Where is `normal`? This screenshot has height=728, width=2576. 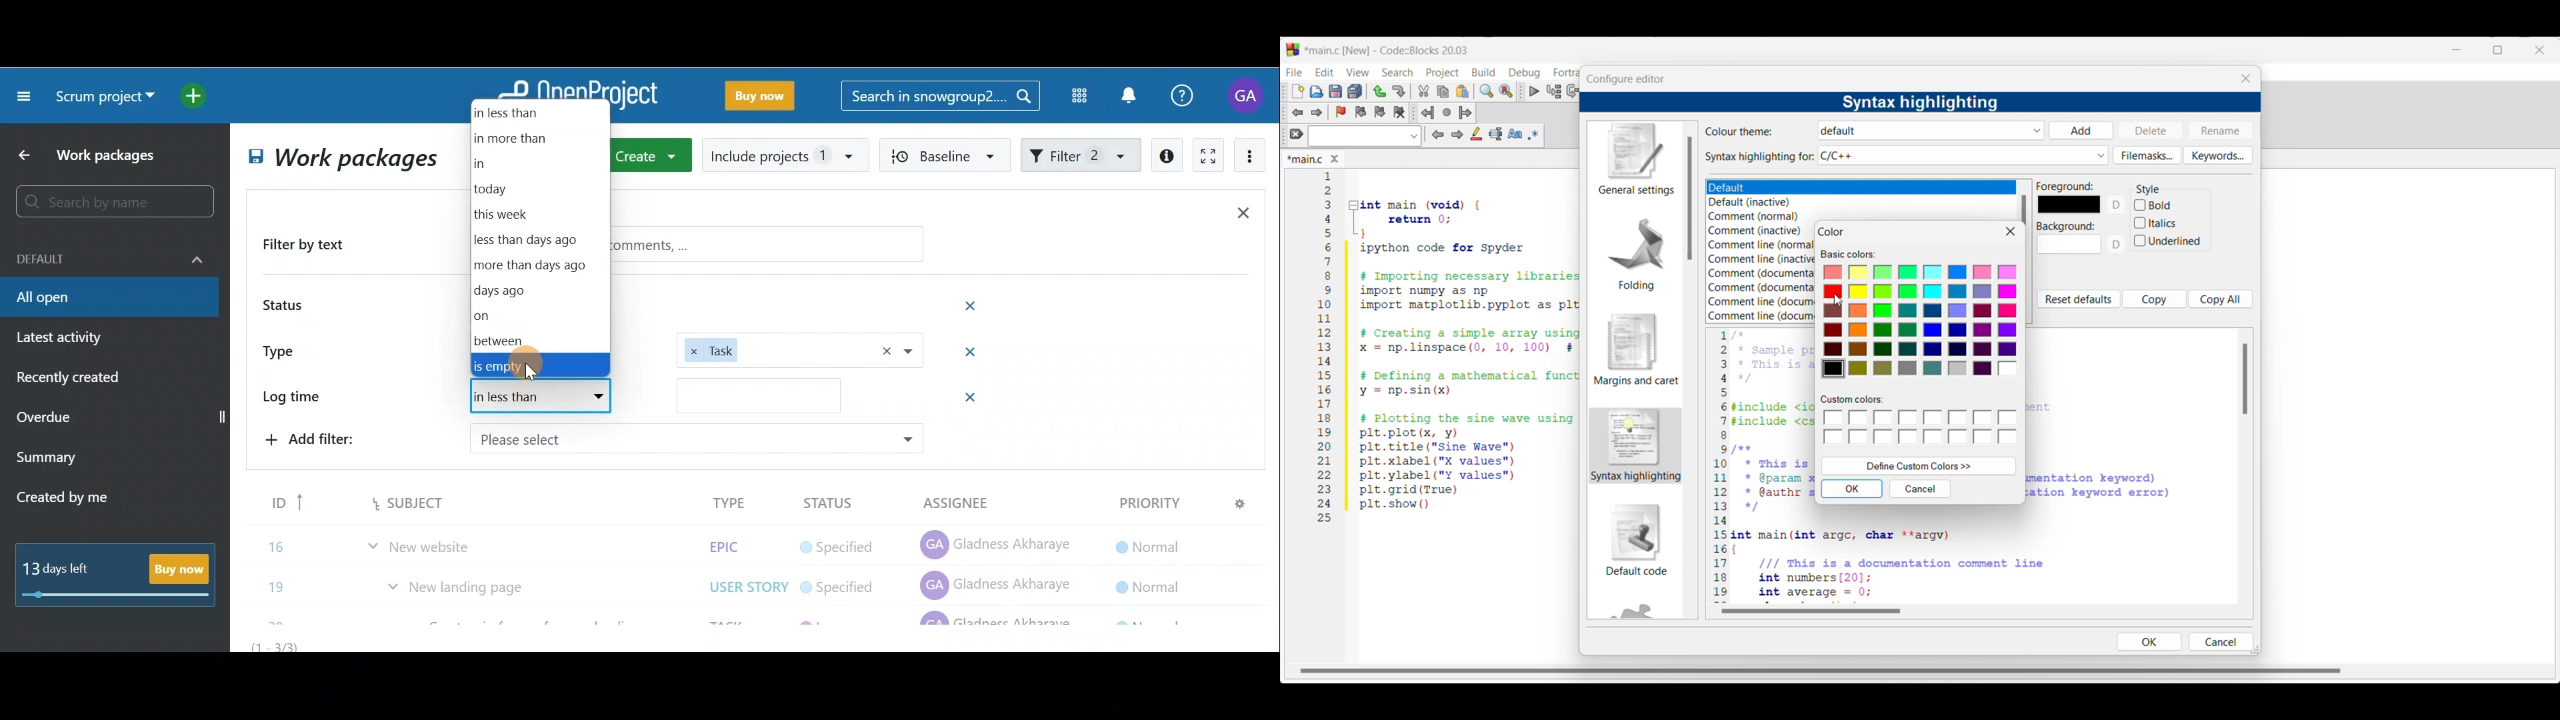
normal is located at coordinates (1150, 580).